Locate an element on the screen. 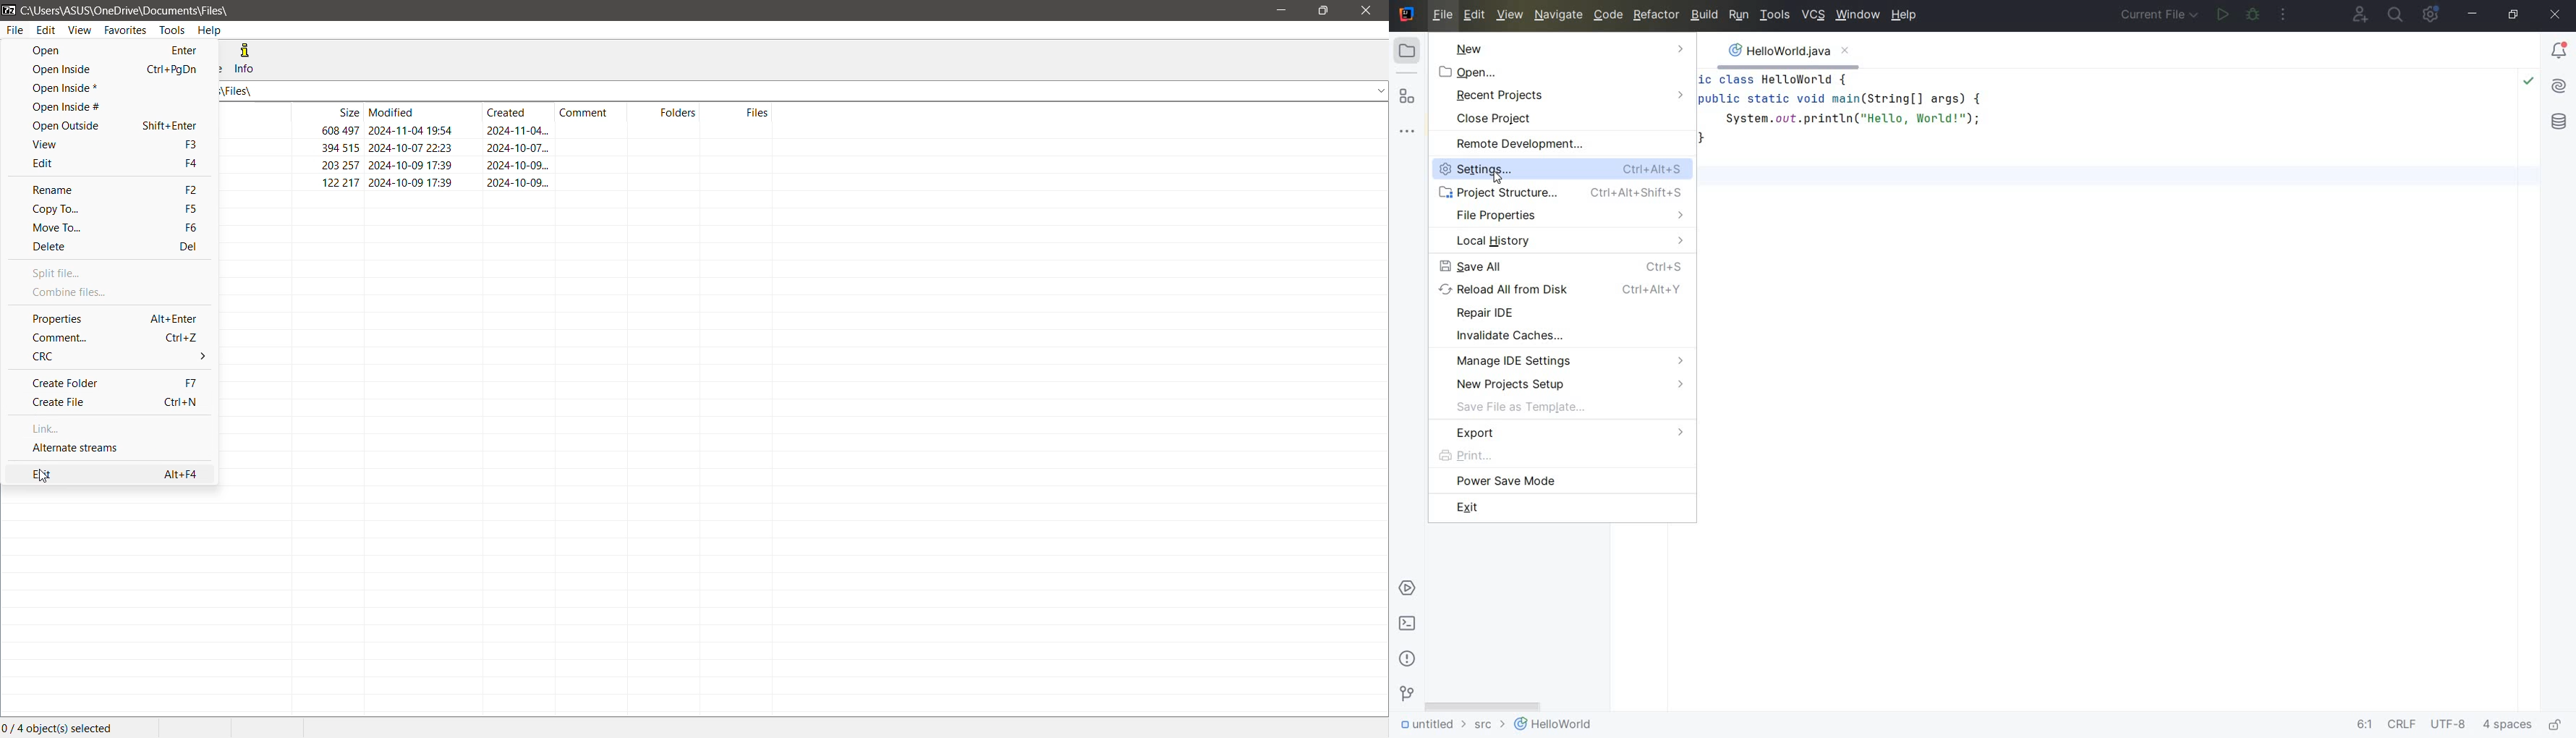 The height and width of the screenshot is (756, 2576). Rename is located at coordinates (115, 189).